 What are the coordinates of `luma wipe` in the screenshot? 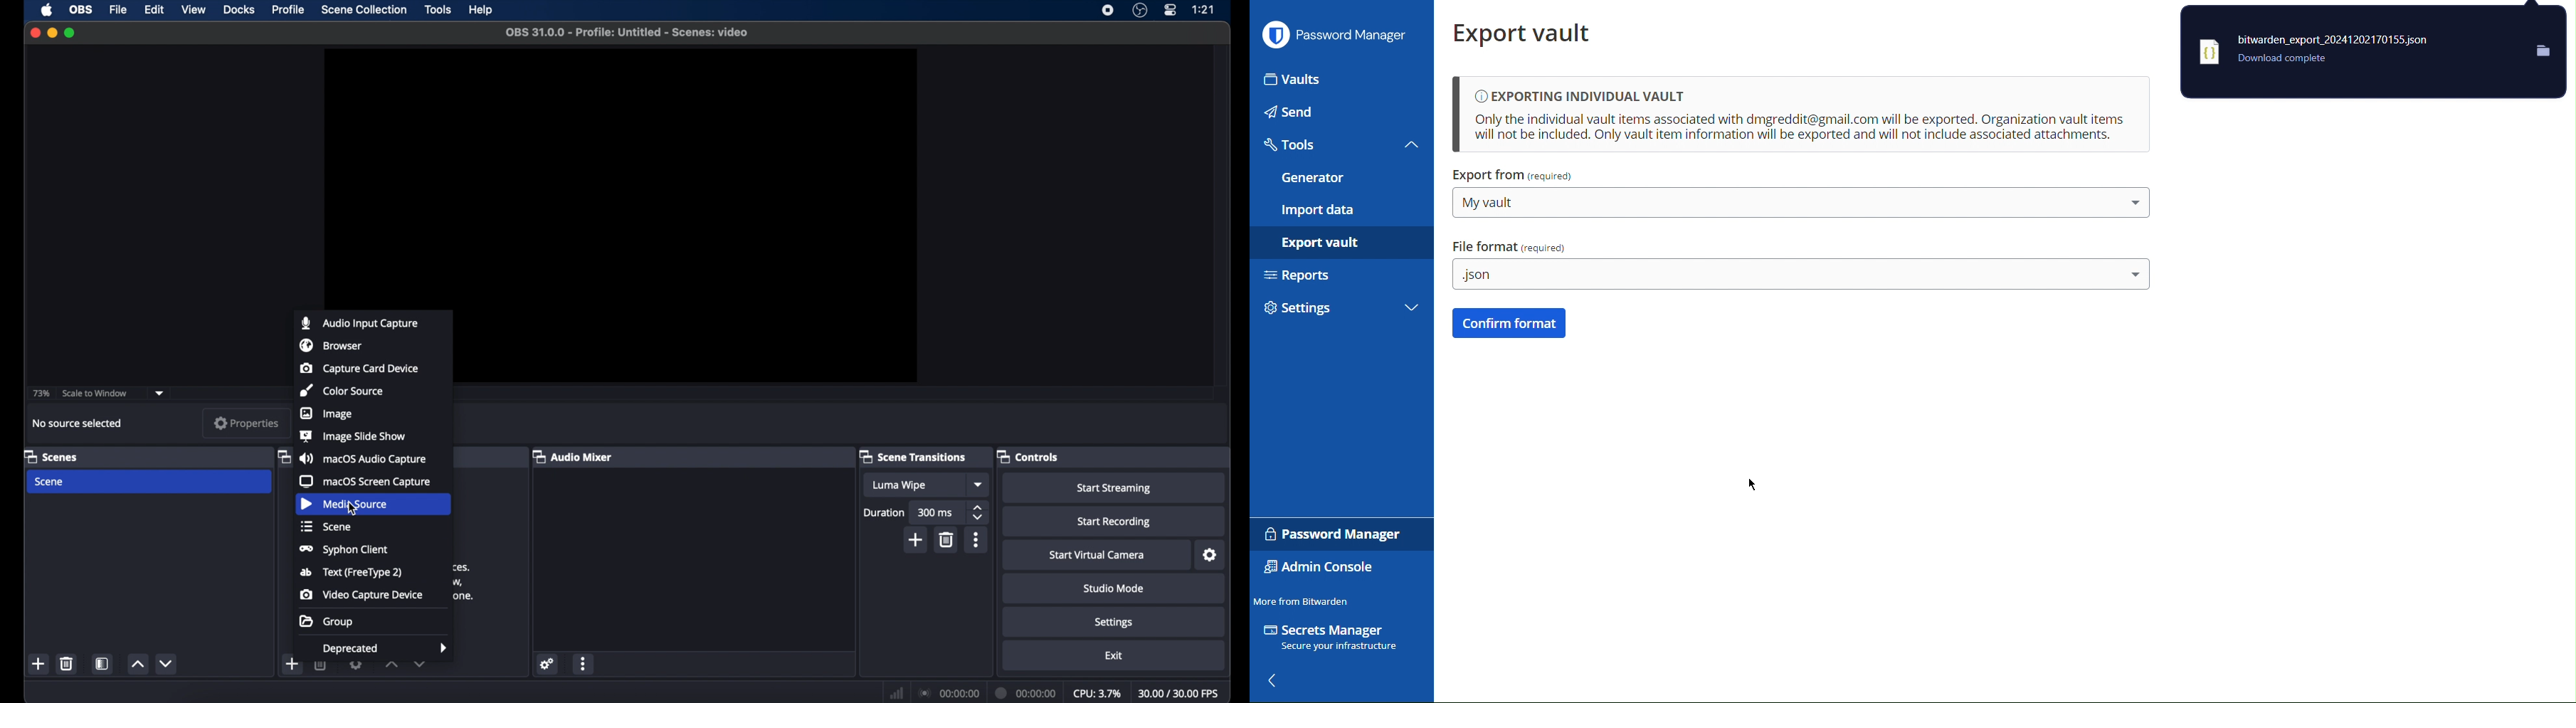 It's located at (900, 485).